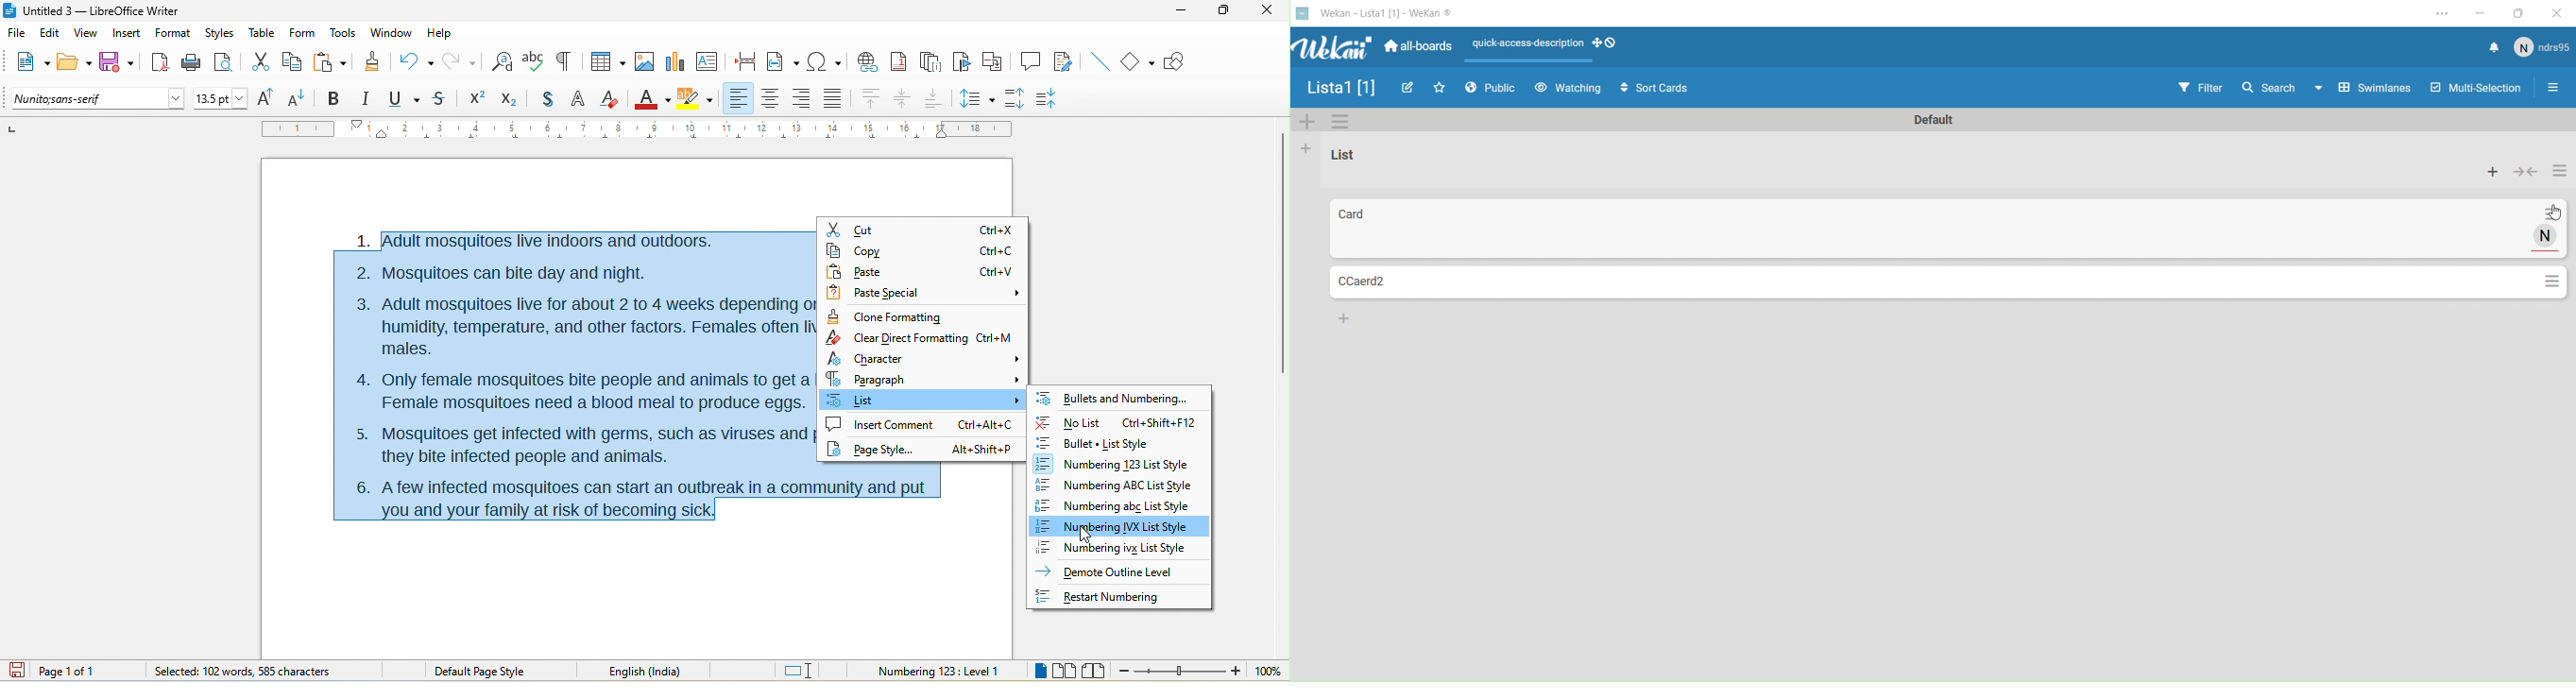 This screenshot has height=700, width=2576. What do you see at coordinates (2450, 13) in the screenshot?
I see `Settings and More` at bounding box center [2450, 13].